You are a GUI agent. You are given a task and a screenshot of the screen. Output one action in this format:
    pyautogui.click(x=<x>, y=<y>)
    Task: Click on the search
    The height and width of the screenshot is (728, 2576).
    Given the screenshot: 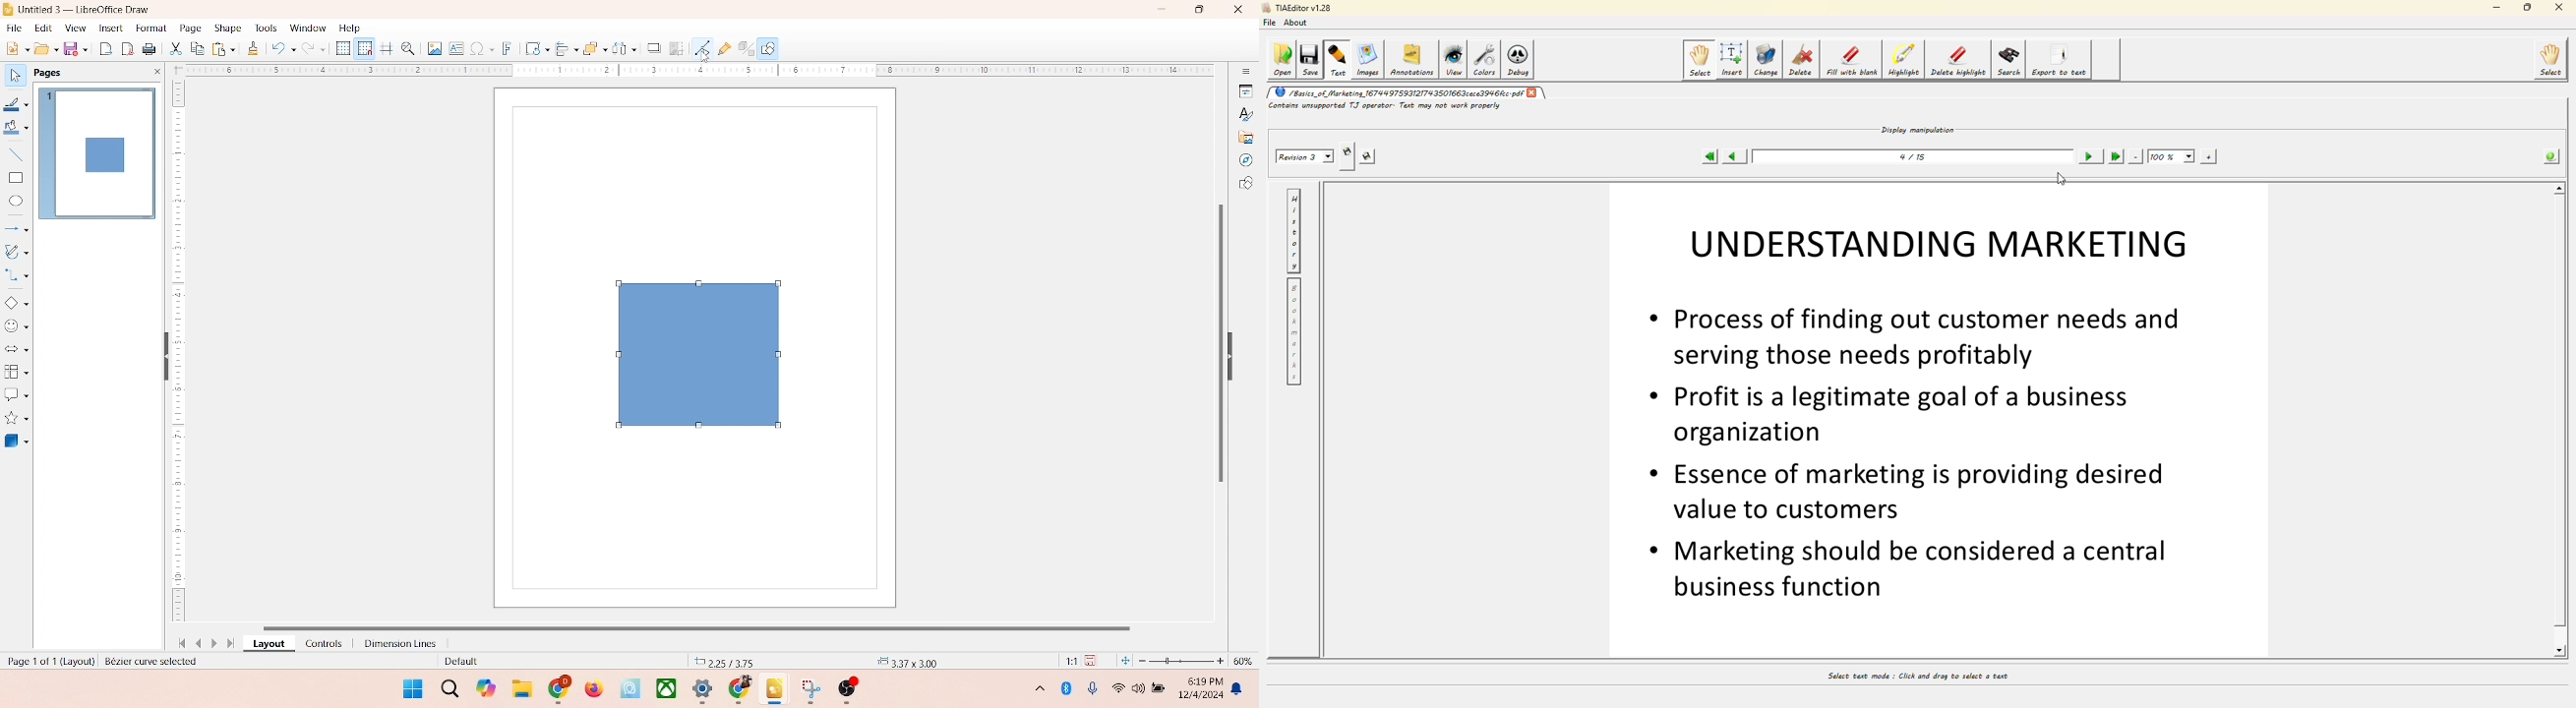 What is the action you would take?
    pyautogui.click(x=450, y=689)
    